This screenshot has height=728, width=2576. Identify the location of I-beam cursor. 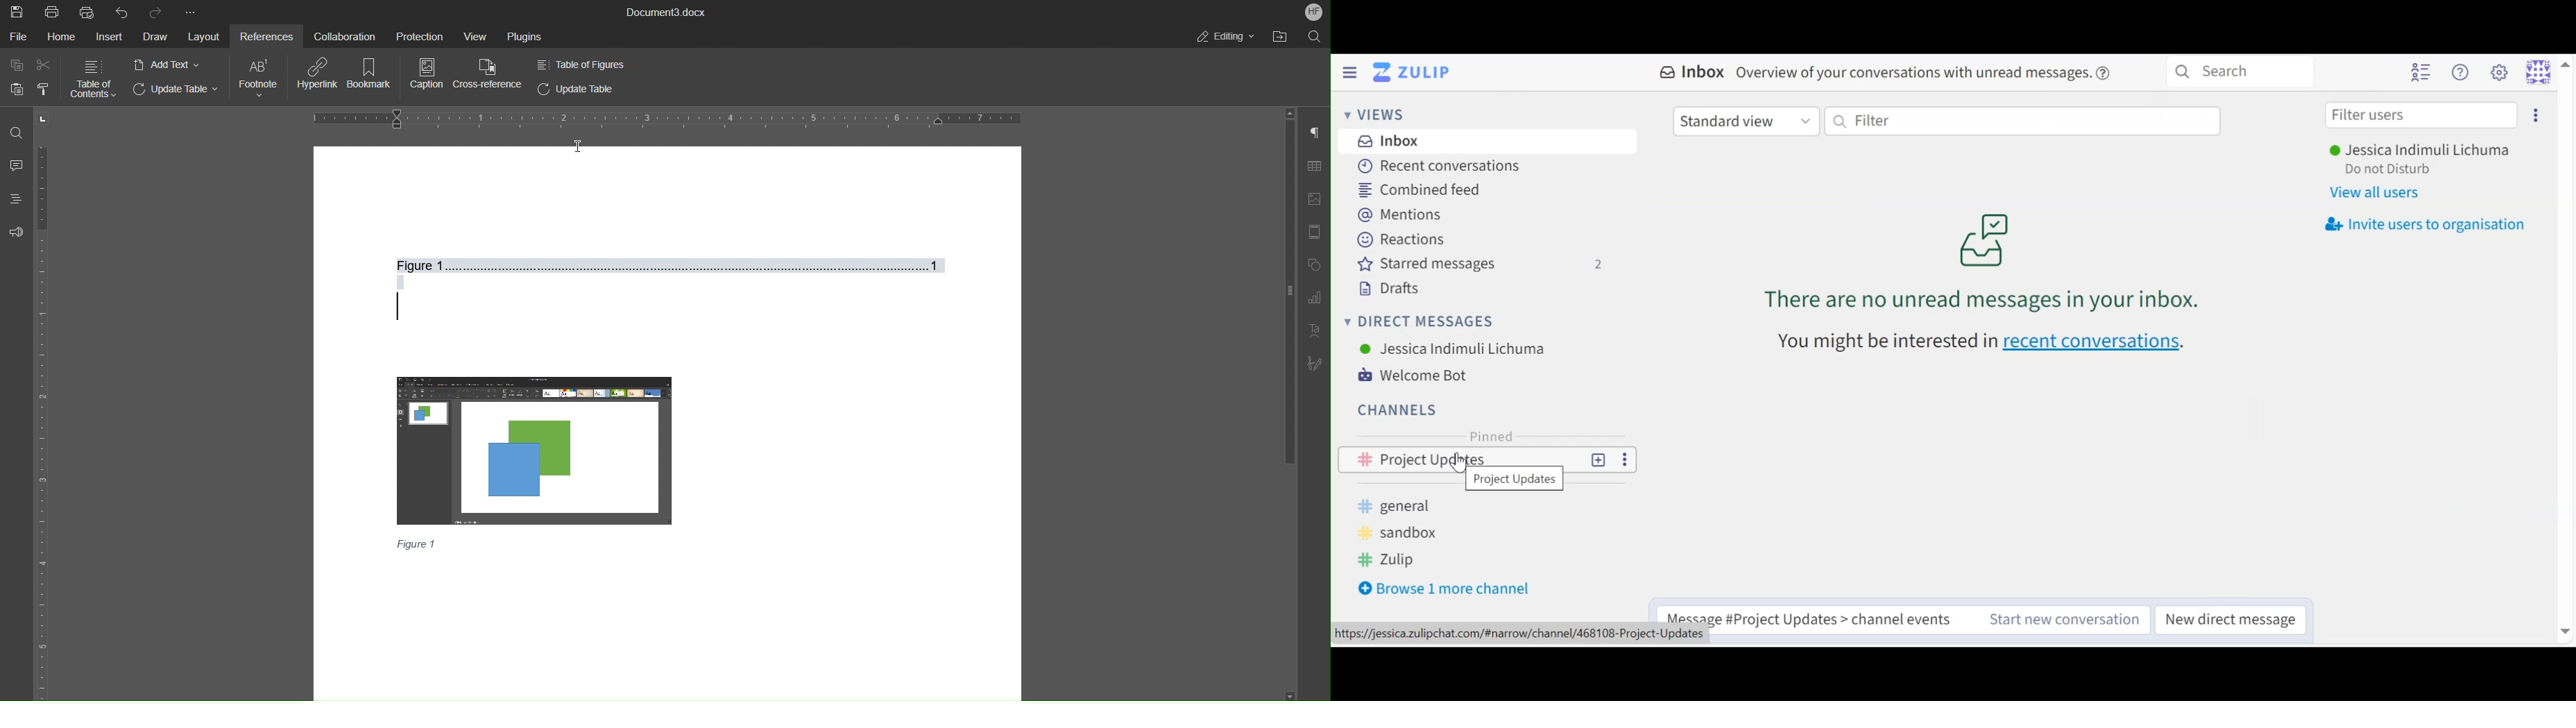
(579, 149).